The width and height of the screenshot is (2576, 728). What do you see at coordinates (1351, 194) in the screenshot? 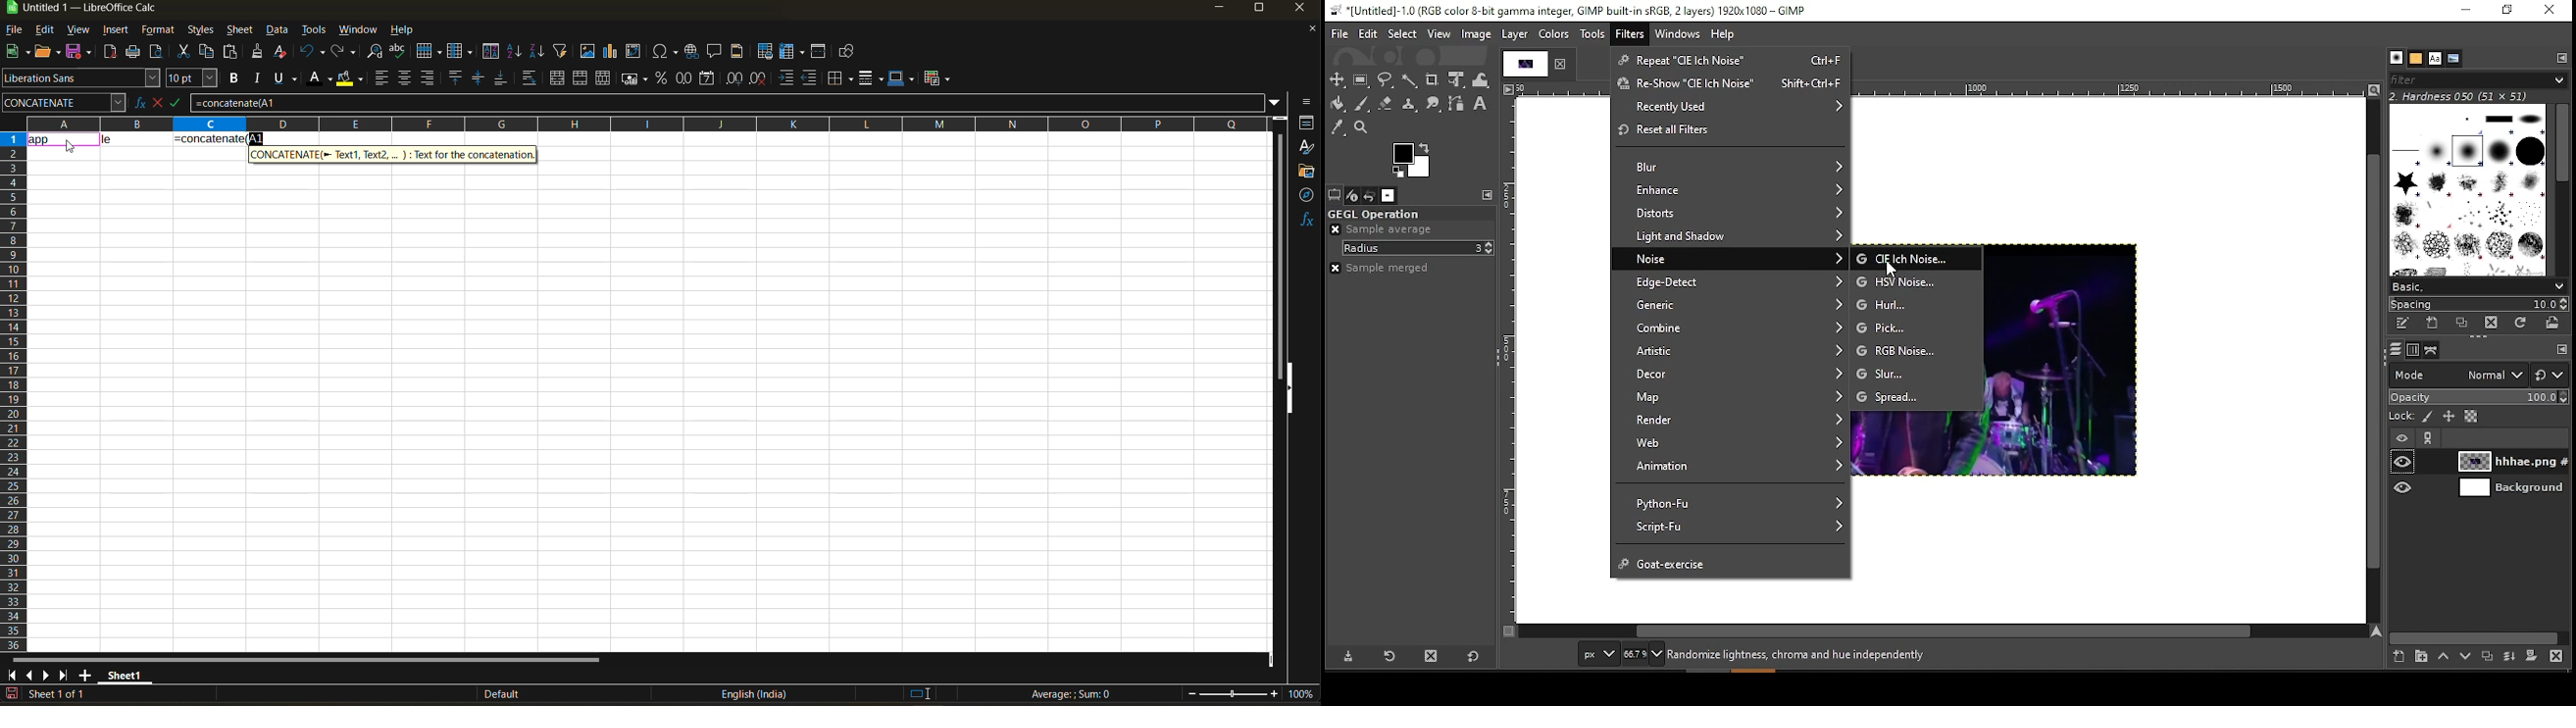
I see `device status` at bounding box center [1351, 194].